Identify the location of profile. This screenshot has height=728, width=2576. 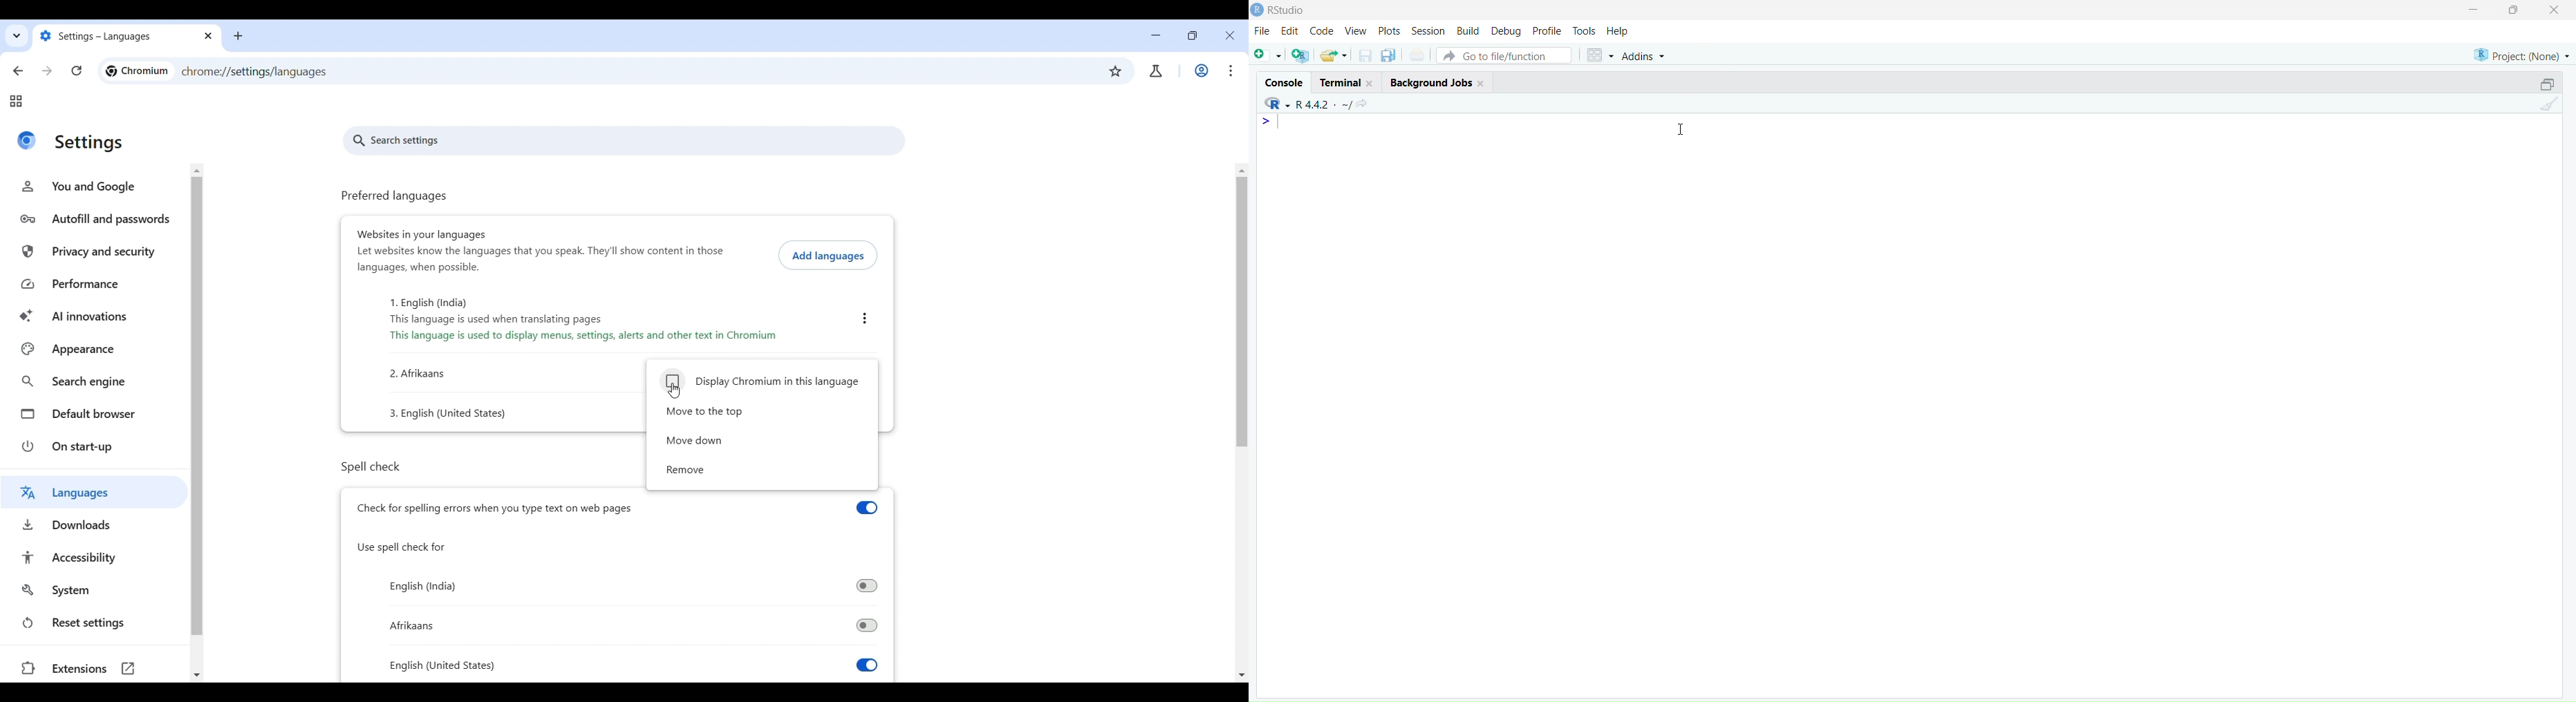
(1547, 32).